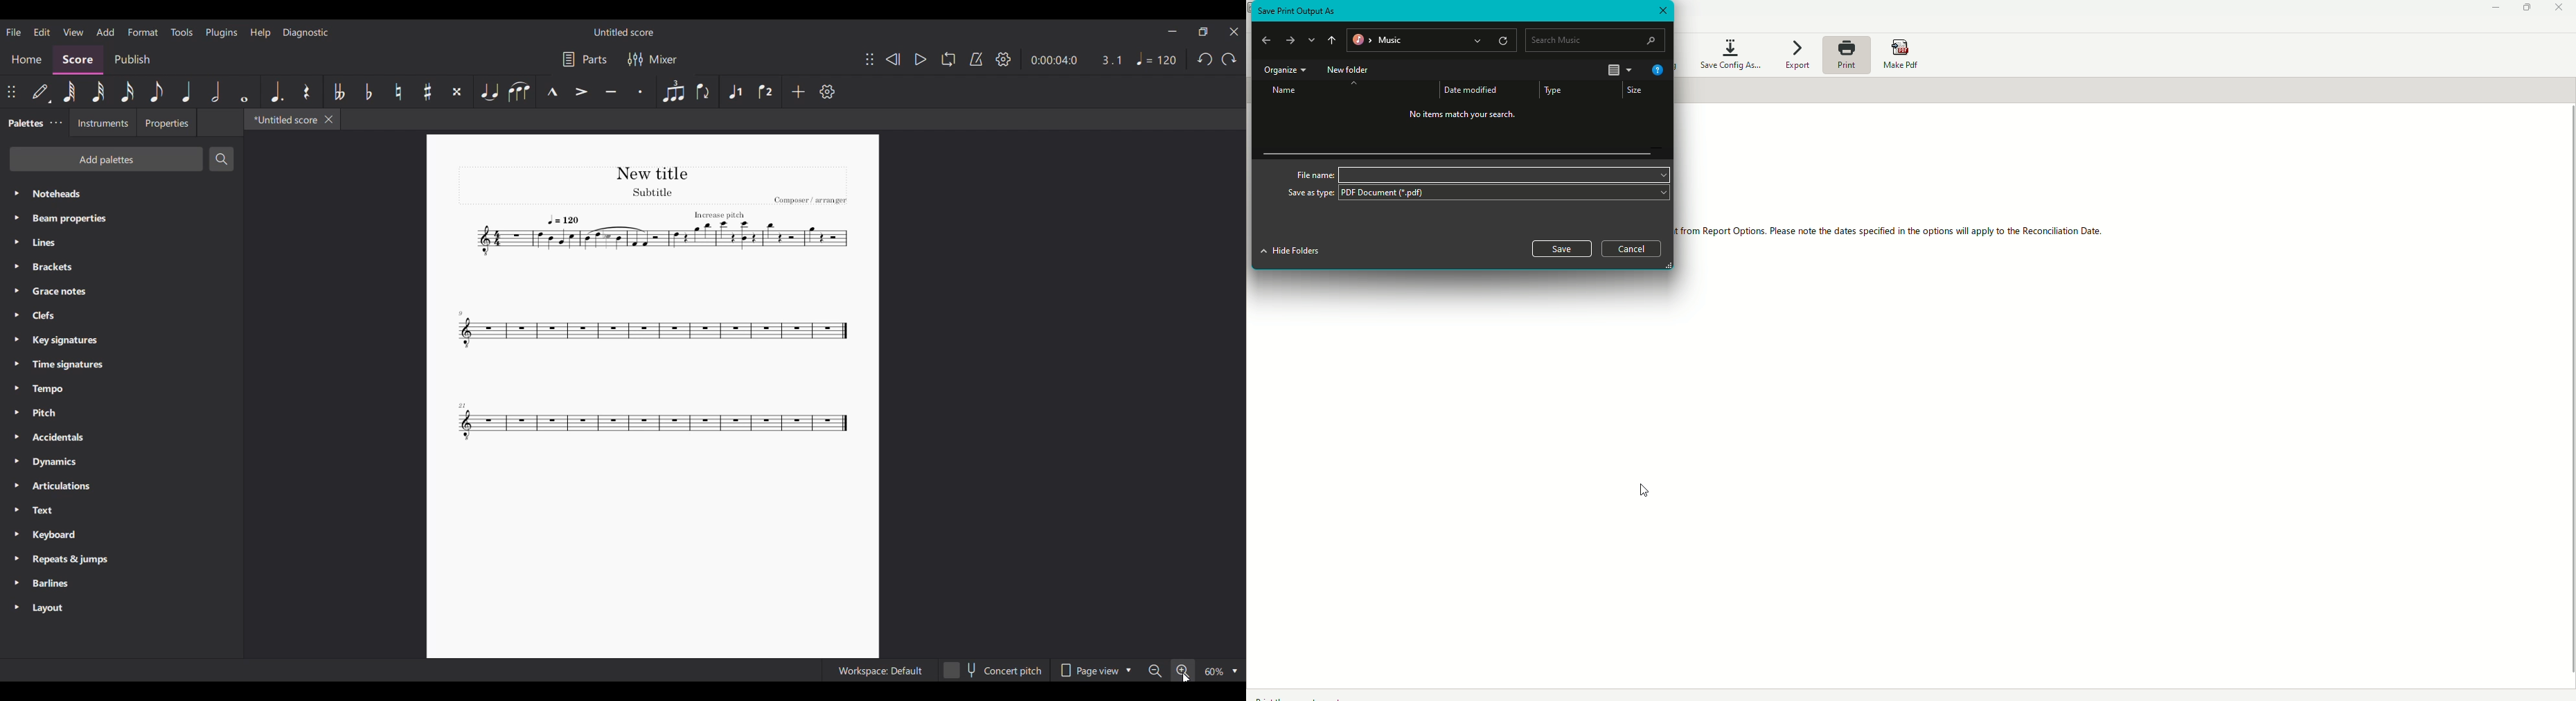 The height and width of the screenshot is (728, 2576). What do you see at coordinates (1351, 70) in the screenshot?
I see `New Folder` at bounding box center [1351, 70].